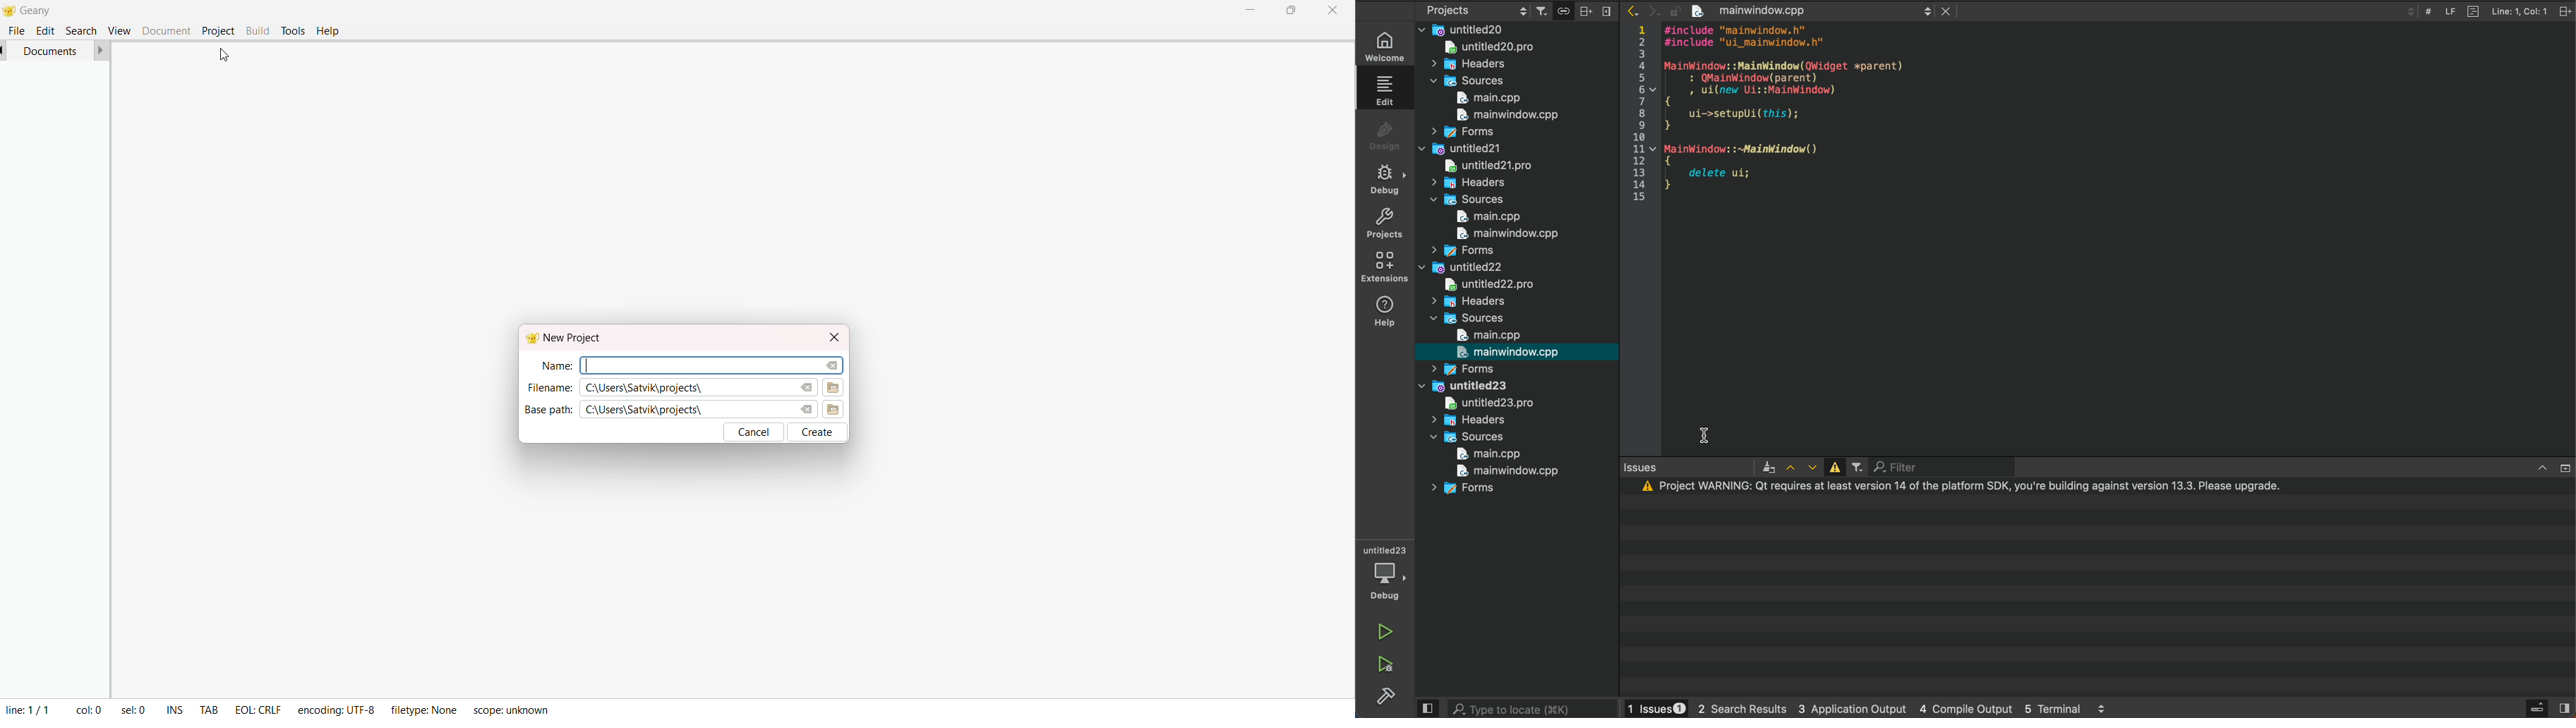 The width and height of the screenshot is (2576, 728). What do you see at coordinates (1946, 12) in the screenshot?
I see `close tab` at bounding box center [1946, 12].